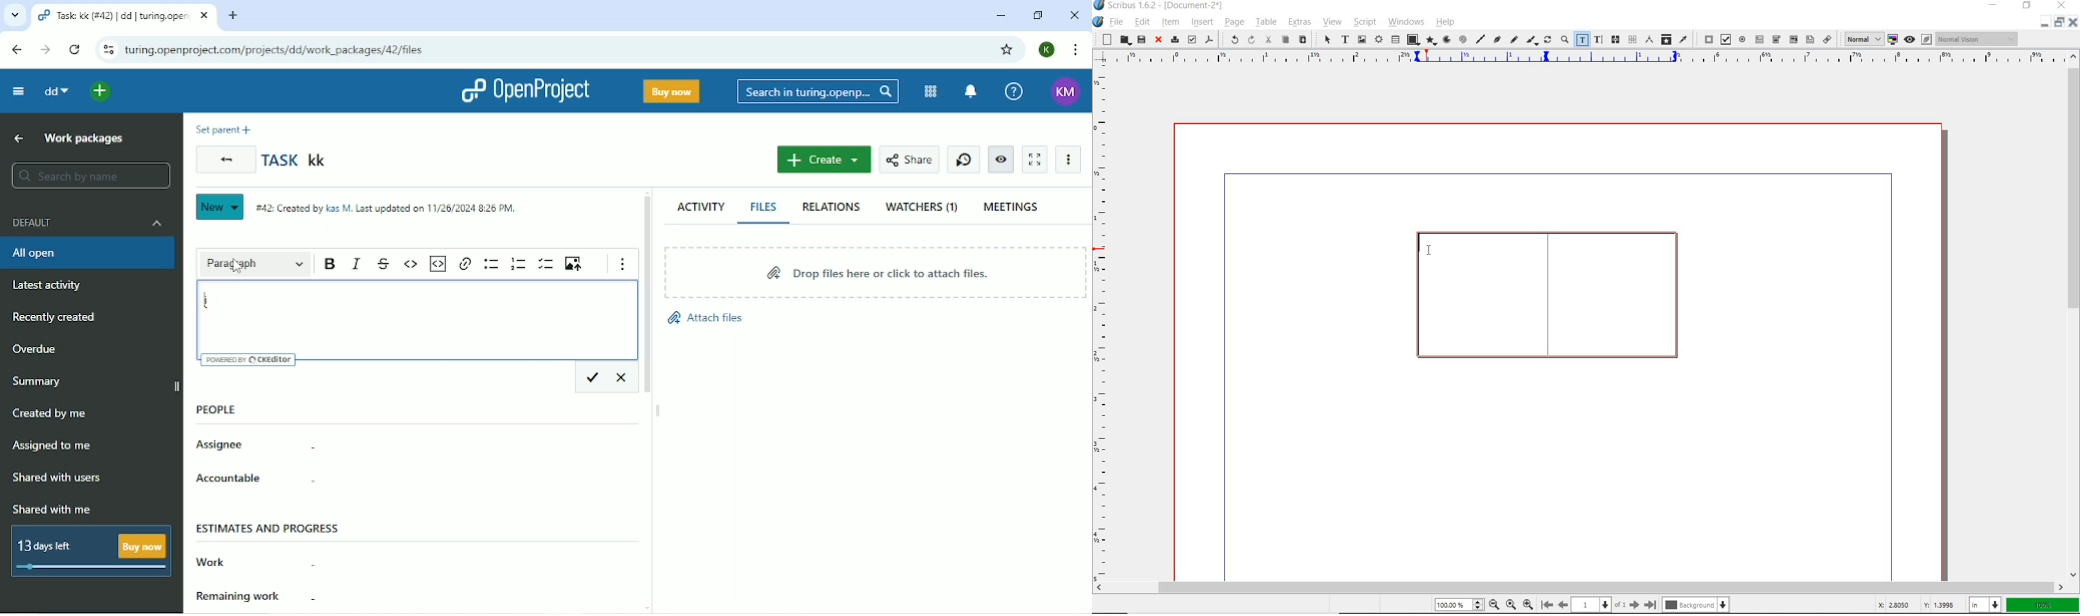  I want to click on close, so click(1158, 40).